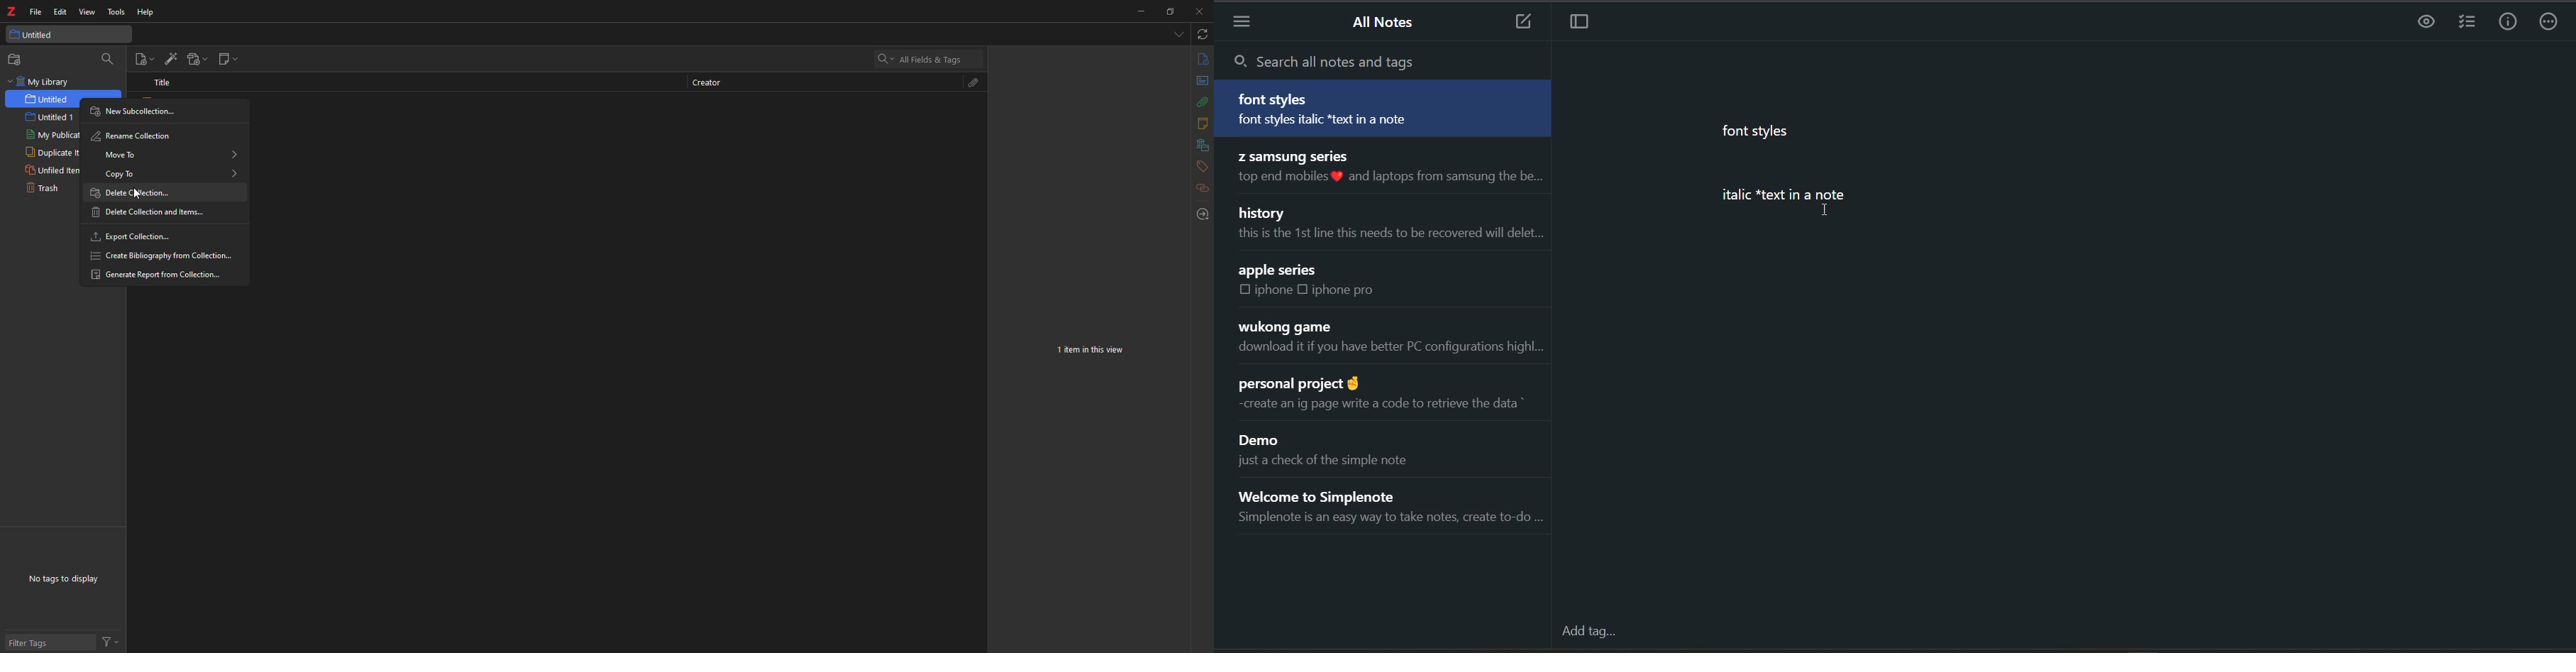 The height and width of the screenshot is (672, 2576). I want to click on duplicate items, so click(53, 154).